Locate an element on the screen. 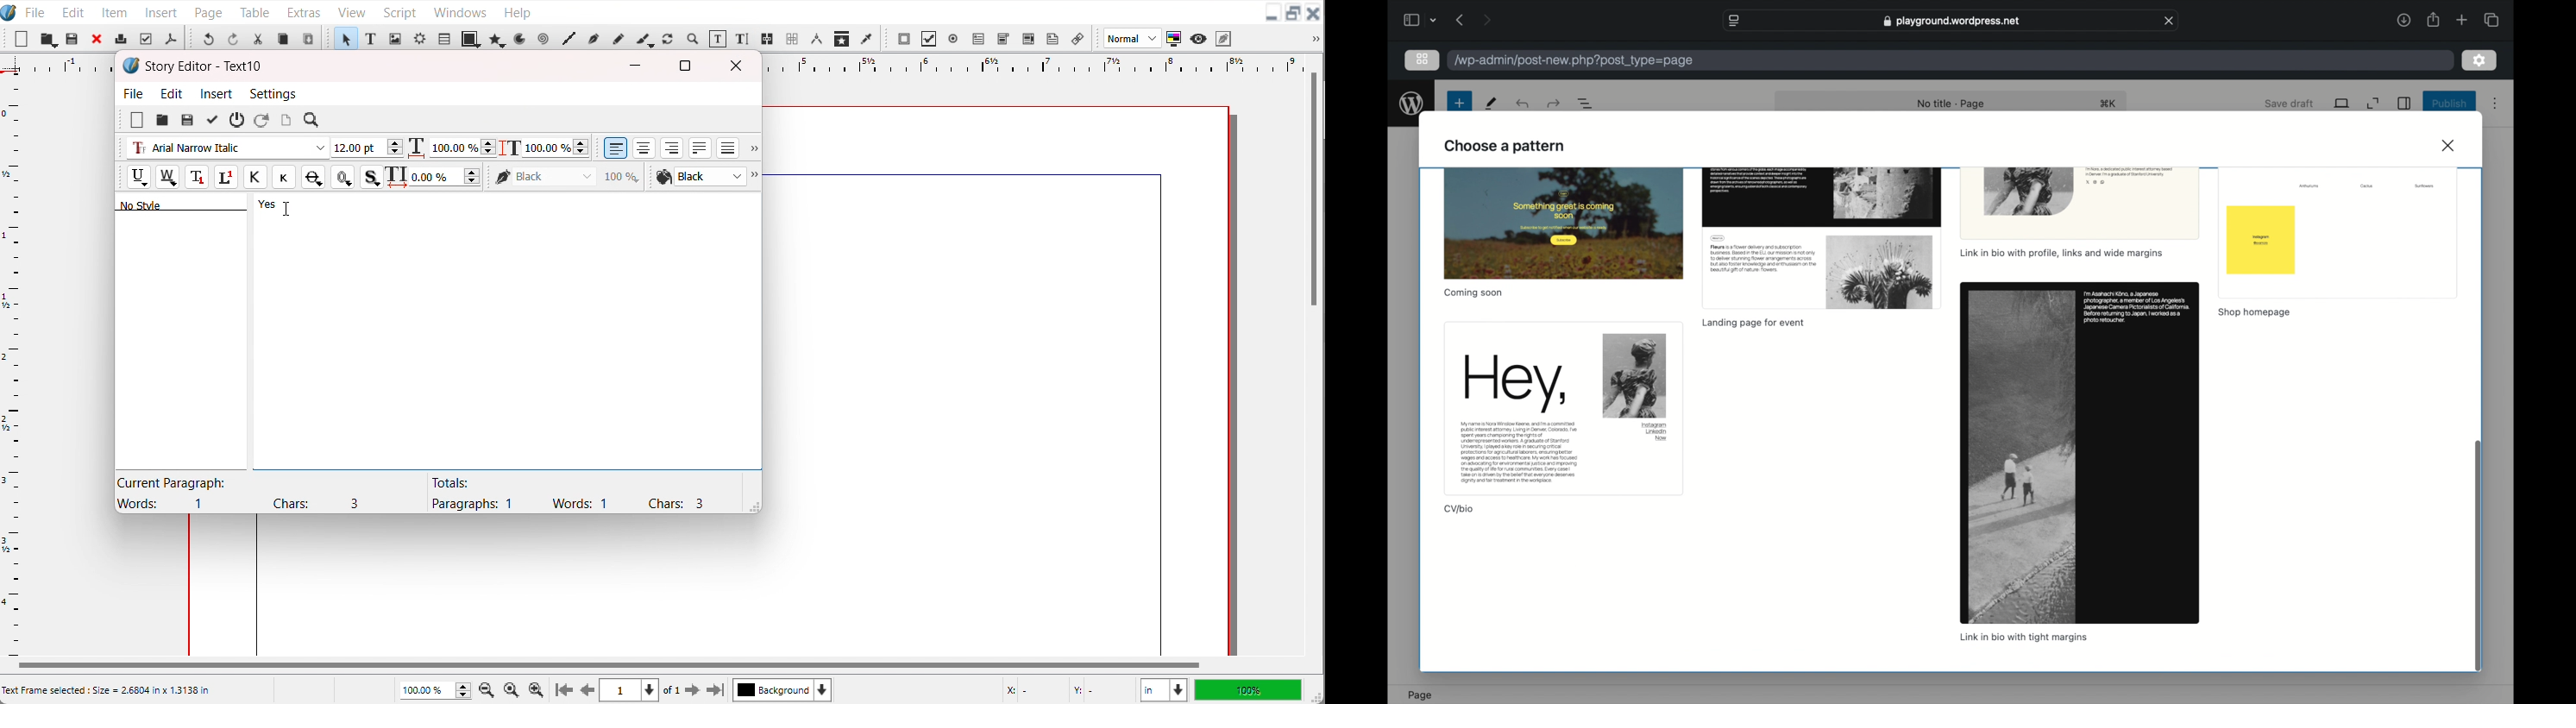 This screenshot has height=728, width=2576. File is located at coordinates (35, 11).